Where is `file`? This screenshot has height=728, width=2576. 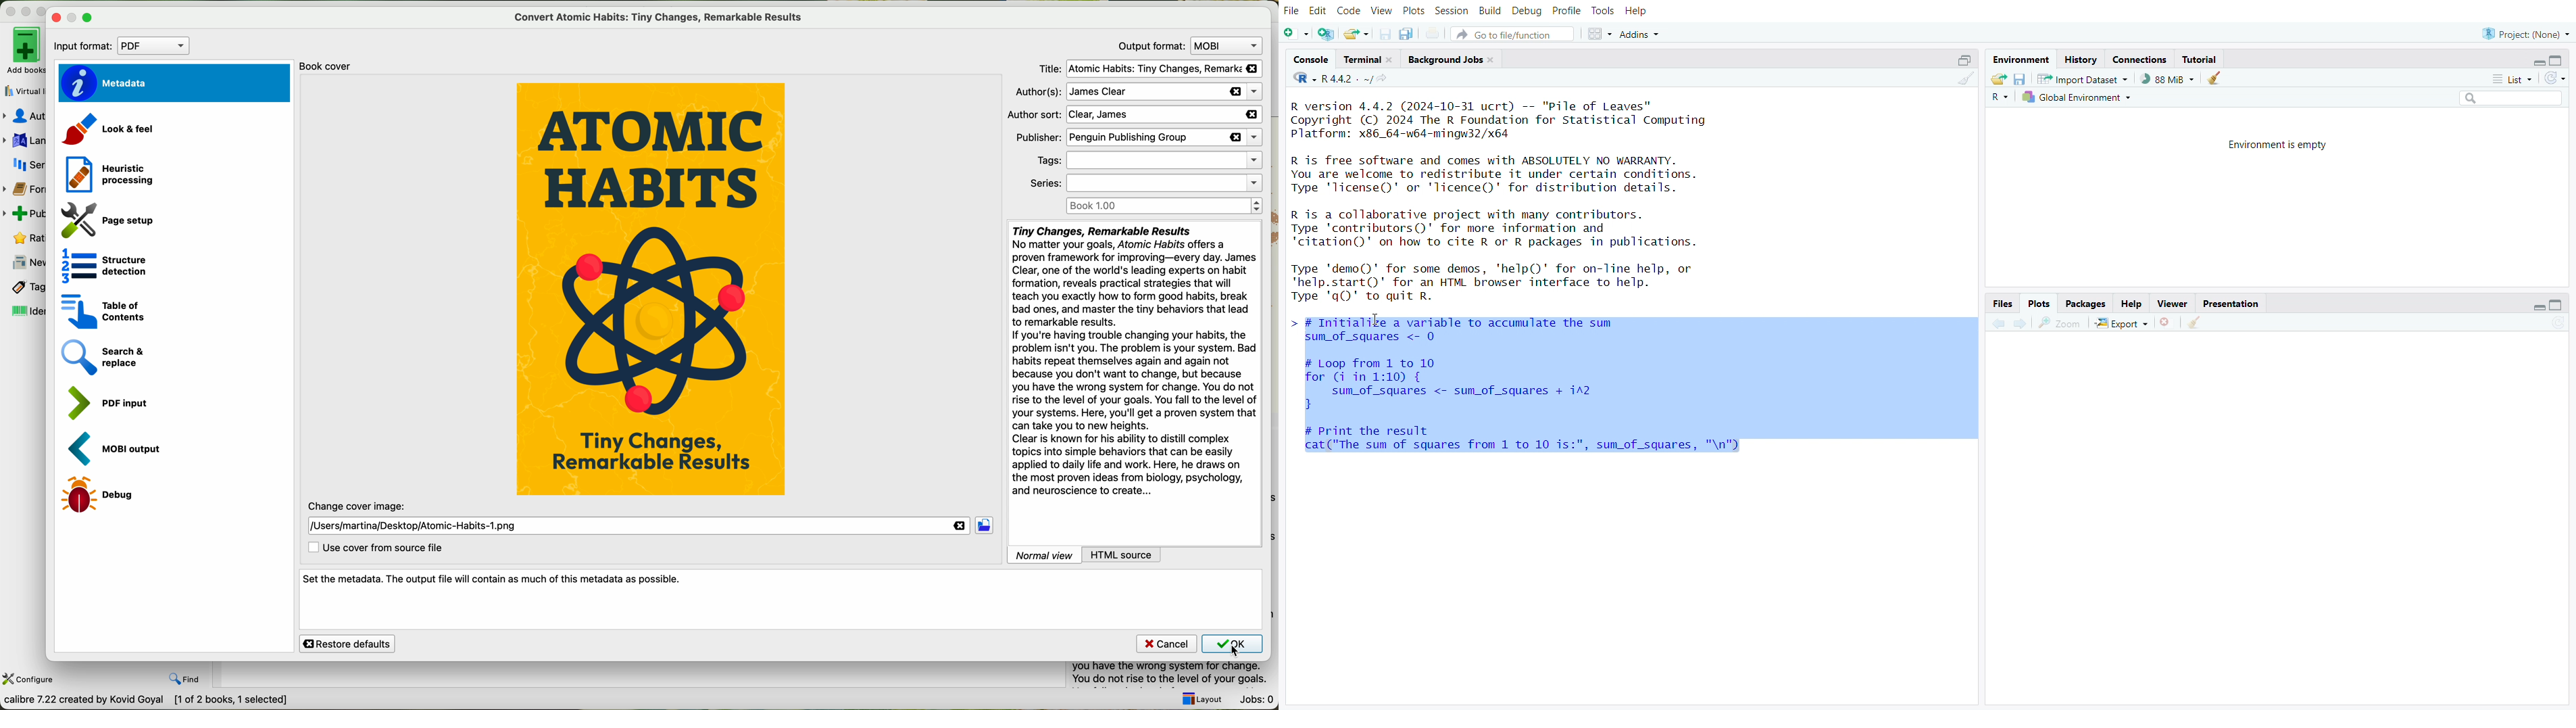 file is located at coordinates (1294, 11).